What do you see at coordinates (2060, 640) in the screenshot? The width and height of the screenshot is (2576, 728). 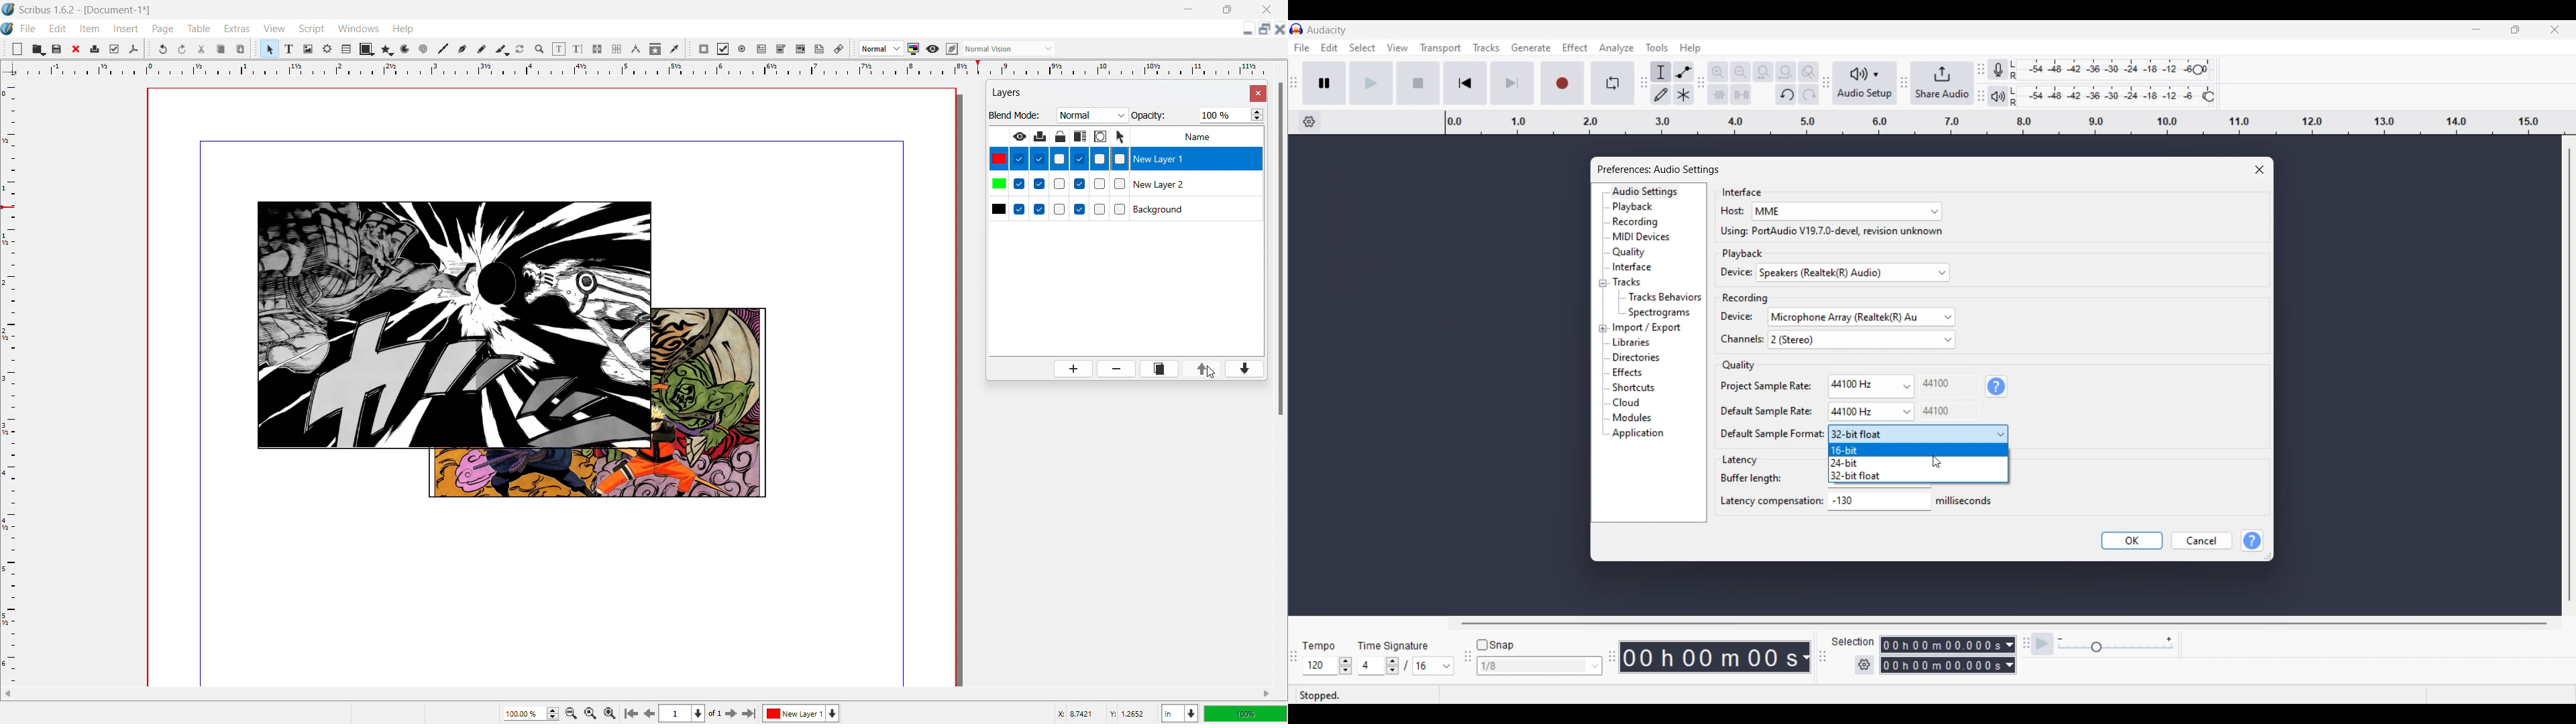 I see `Decrease playback speed to minimum` at bounding box center [2060, 640].